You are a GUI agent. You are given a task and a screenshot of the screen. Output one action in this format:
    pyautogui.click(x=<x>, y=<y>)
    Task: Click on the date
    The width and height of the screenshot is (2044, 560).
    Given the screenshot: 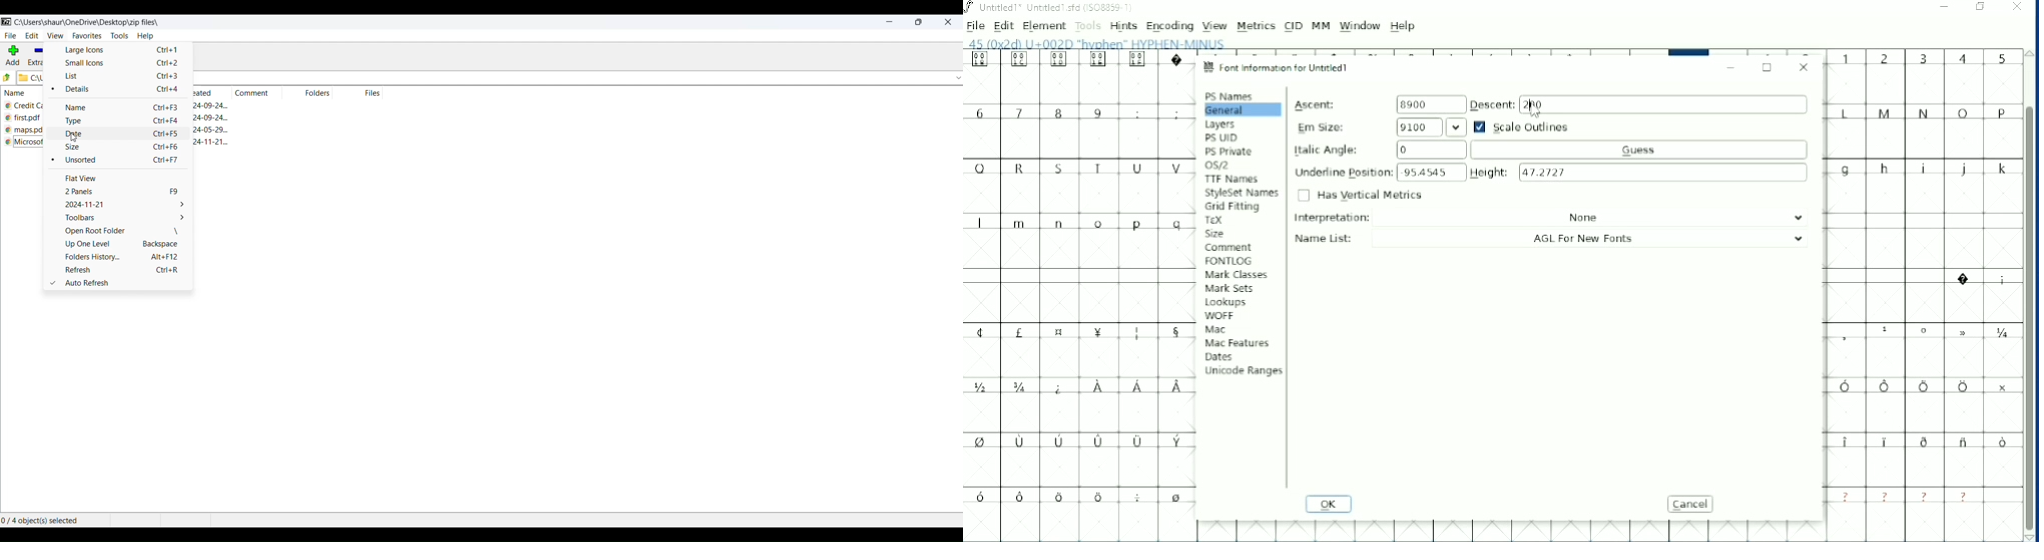 What is the action you would take?
    pyautogui.click(x=121, y=136)
    